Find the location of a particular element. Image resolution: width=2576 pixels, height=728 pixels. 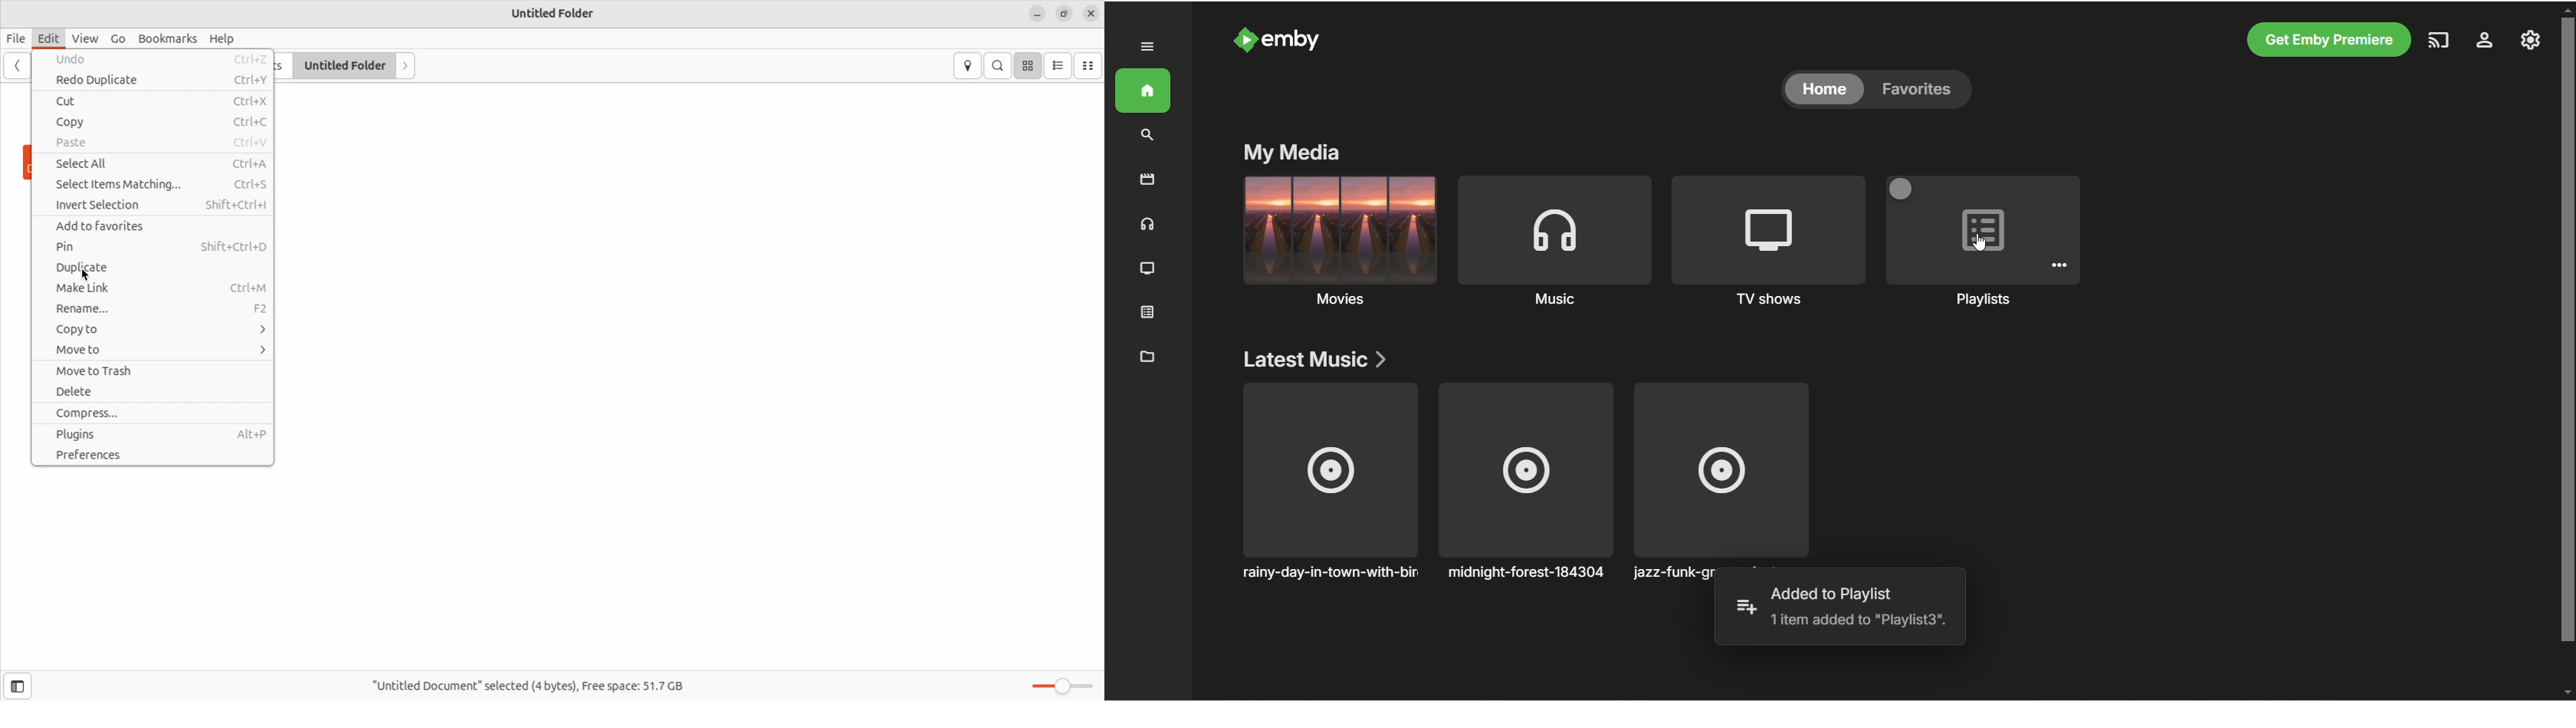

Emby logo is located at coordinates (1245, 39).